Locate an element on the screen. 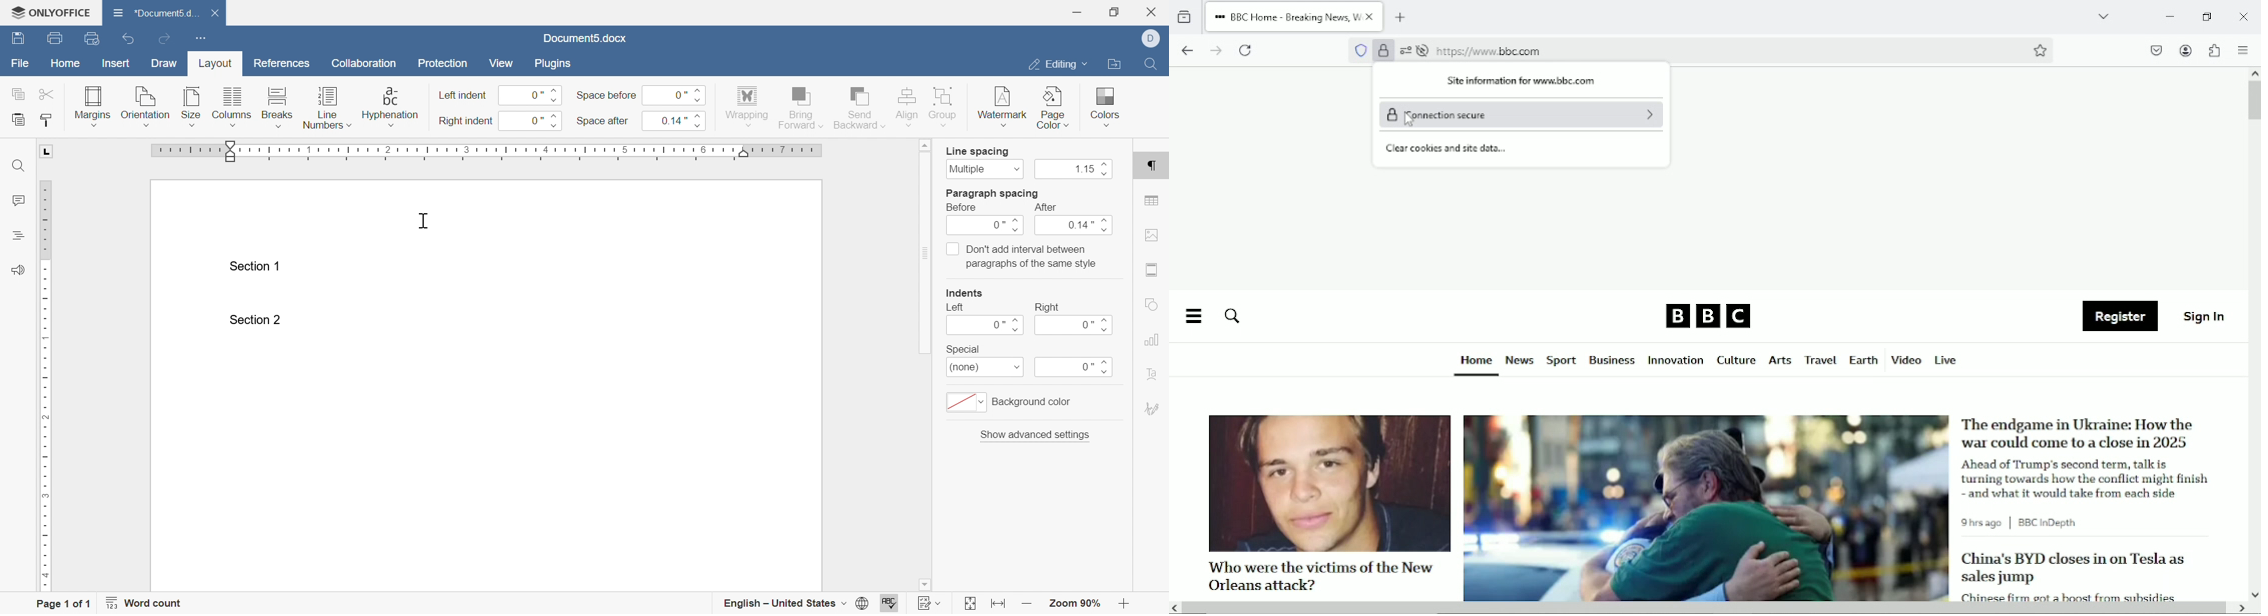  chart settings is located at coordinates (1151, 339).